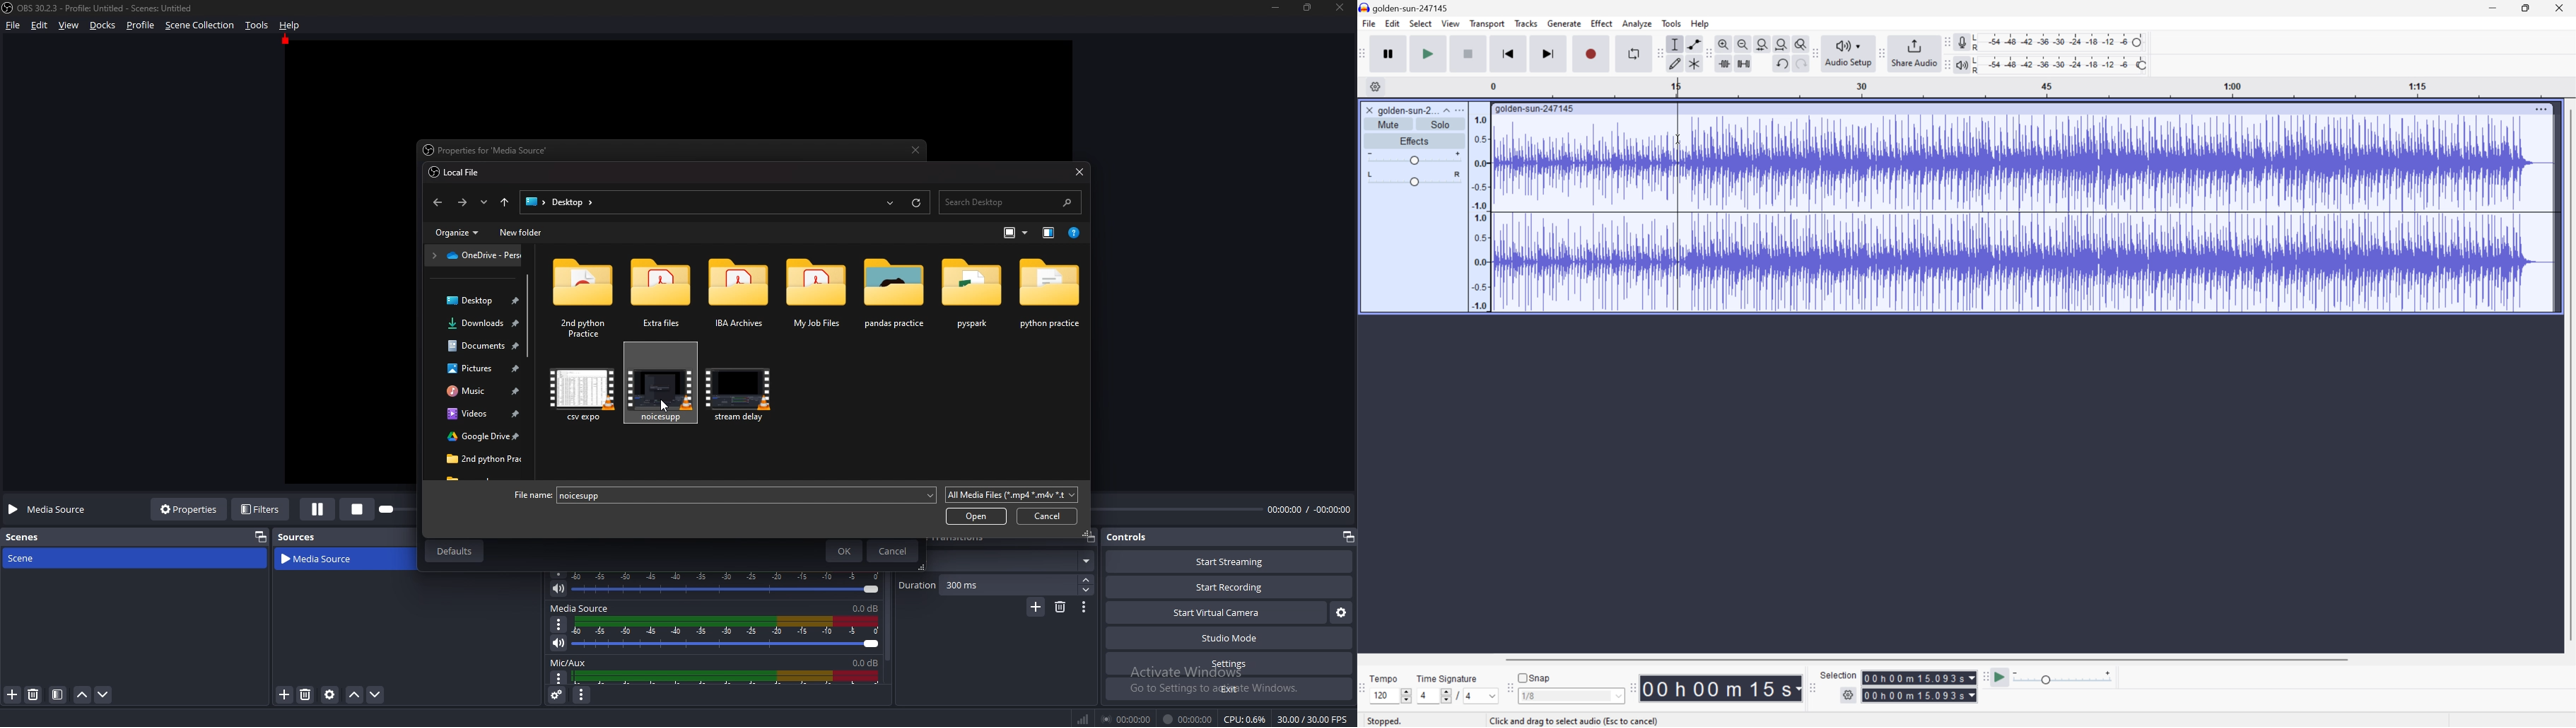 This screenshot has height=728, width=2576. What do you see at coordinates (1363, 54) in the screenshot?
I see `Audacity transport layer toolbar` at bounding box center [1363, 54].